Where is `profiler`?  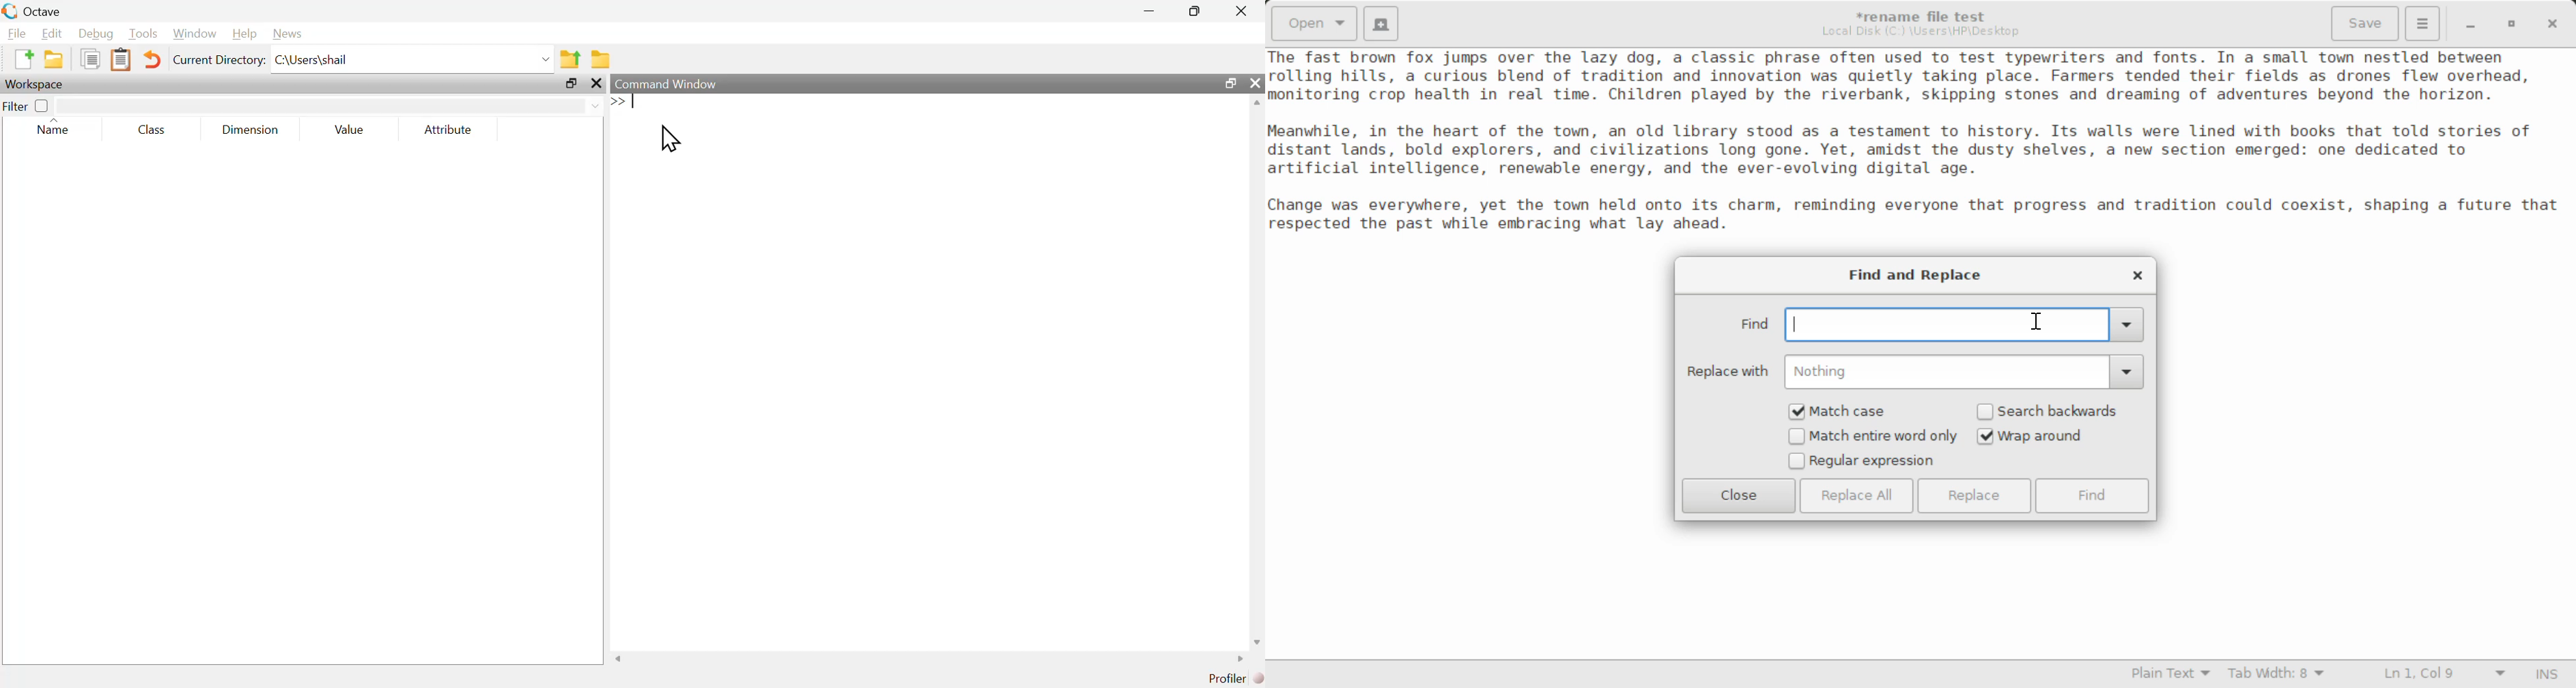
profiler is located at coordinates (1232, 679).